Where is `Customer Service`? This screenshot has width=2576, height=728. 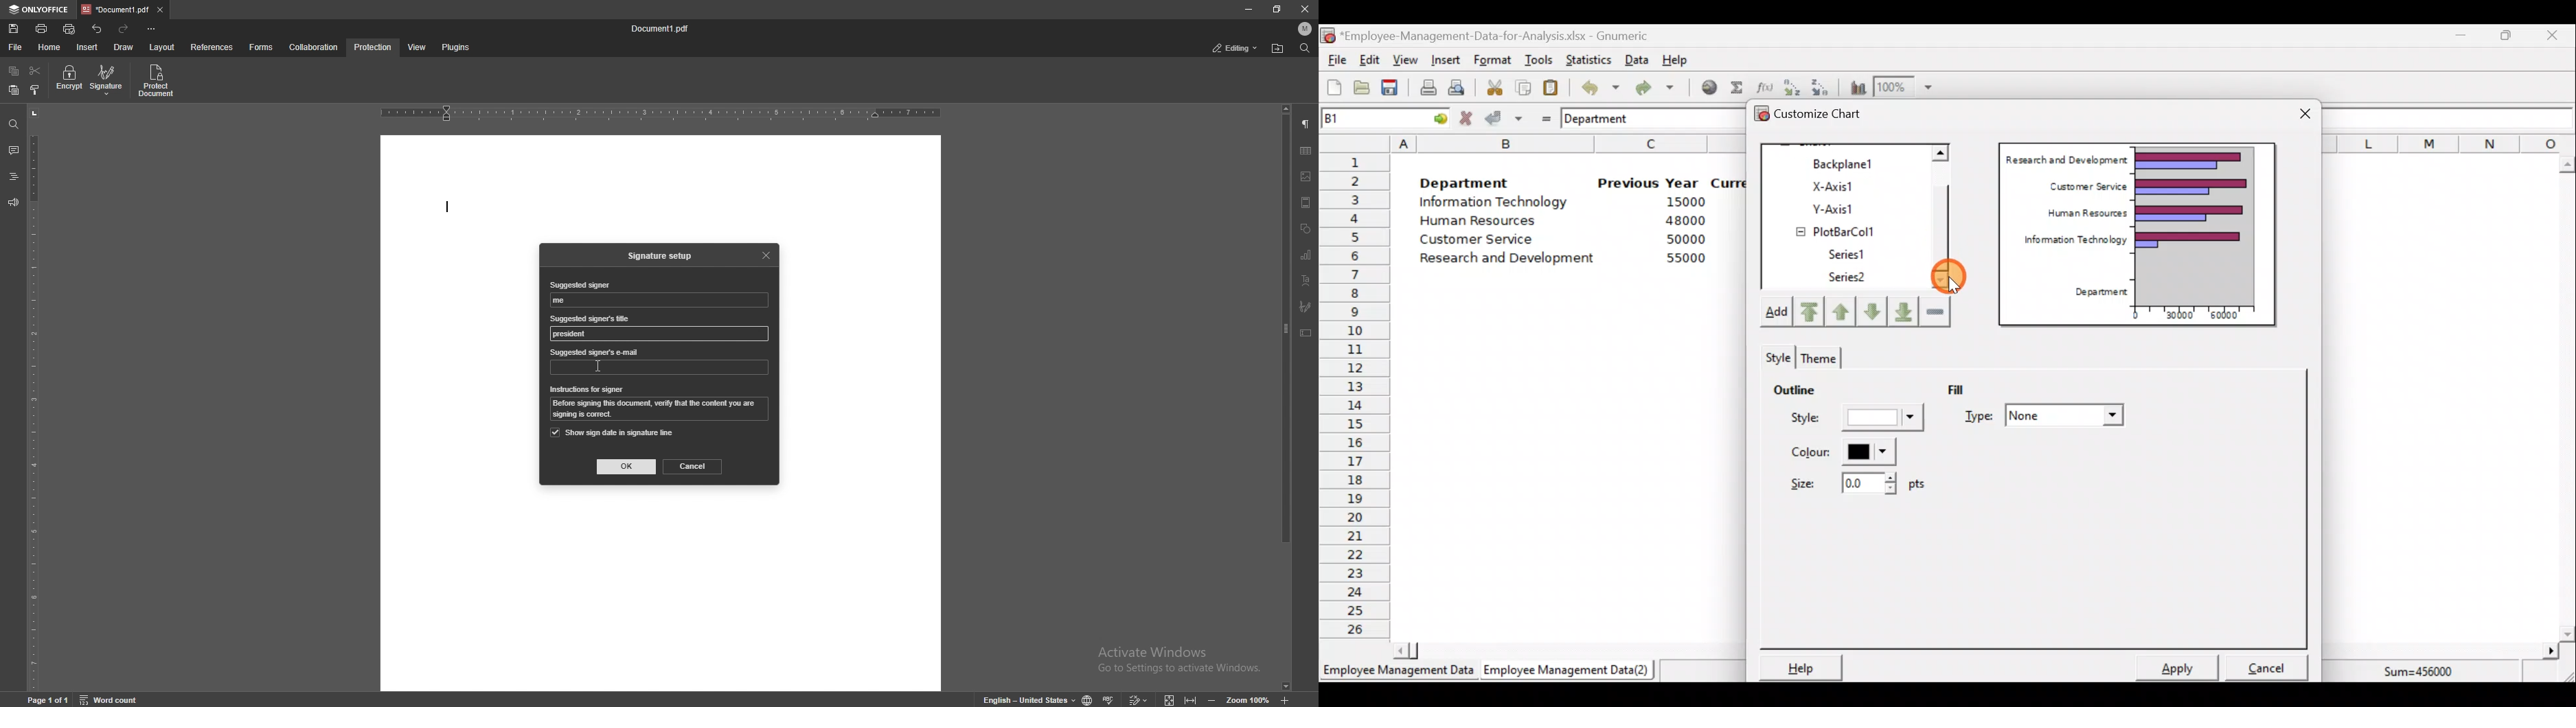
Customer Service is located at coordinates (1480, 242).